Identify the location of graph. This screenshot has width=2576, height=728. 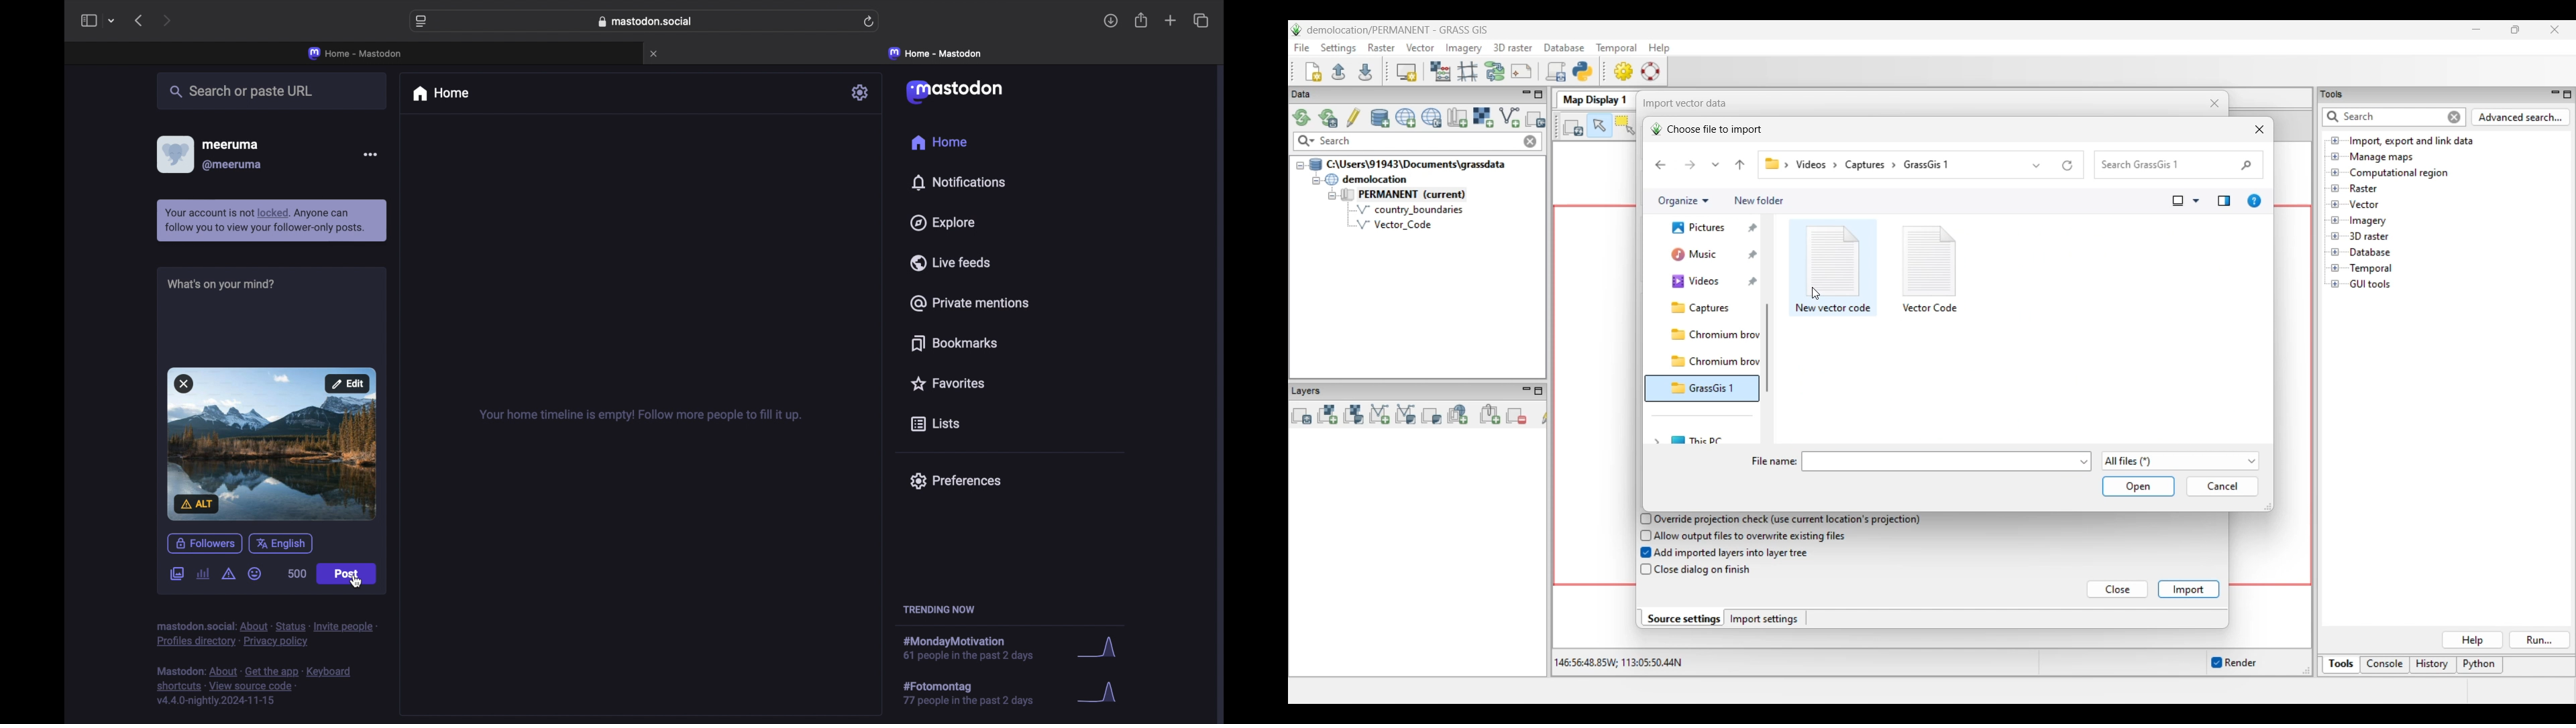
(1097, 644).